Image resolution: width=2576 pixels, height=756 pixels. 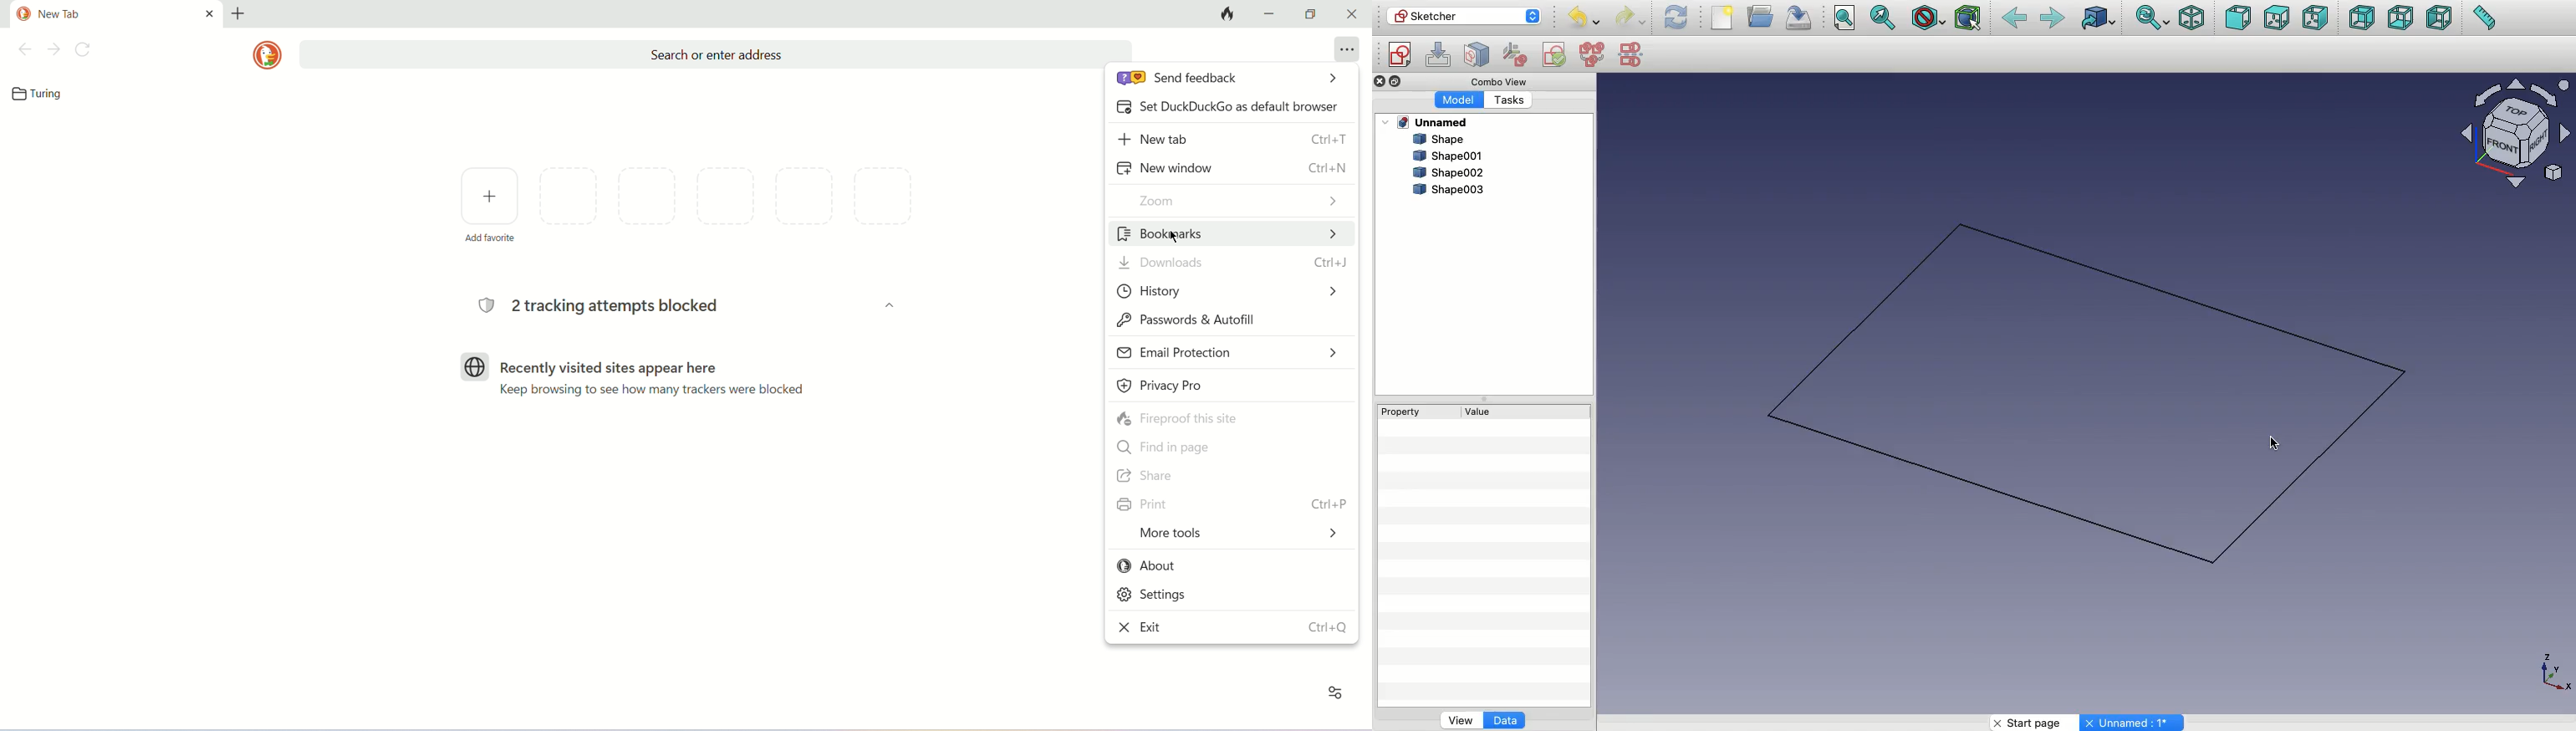 I want to click on Combo view, so click(x=1498, y=83).